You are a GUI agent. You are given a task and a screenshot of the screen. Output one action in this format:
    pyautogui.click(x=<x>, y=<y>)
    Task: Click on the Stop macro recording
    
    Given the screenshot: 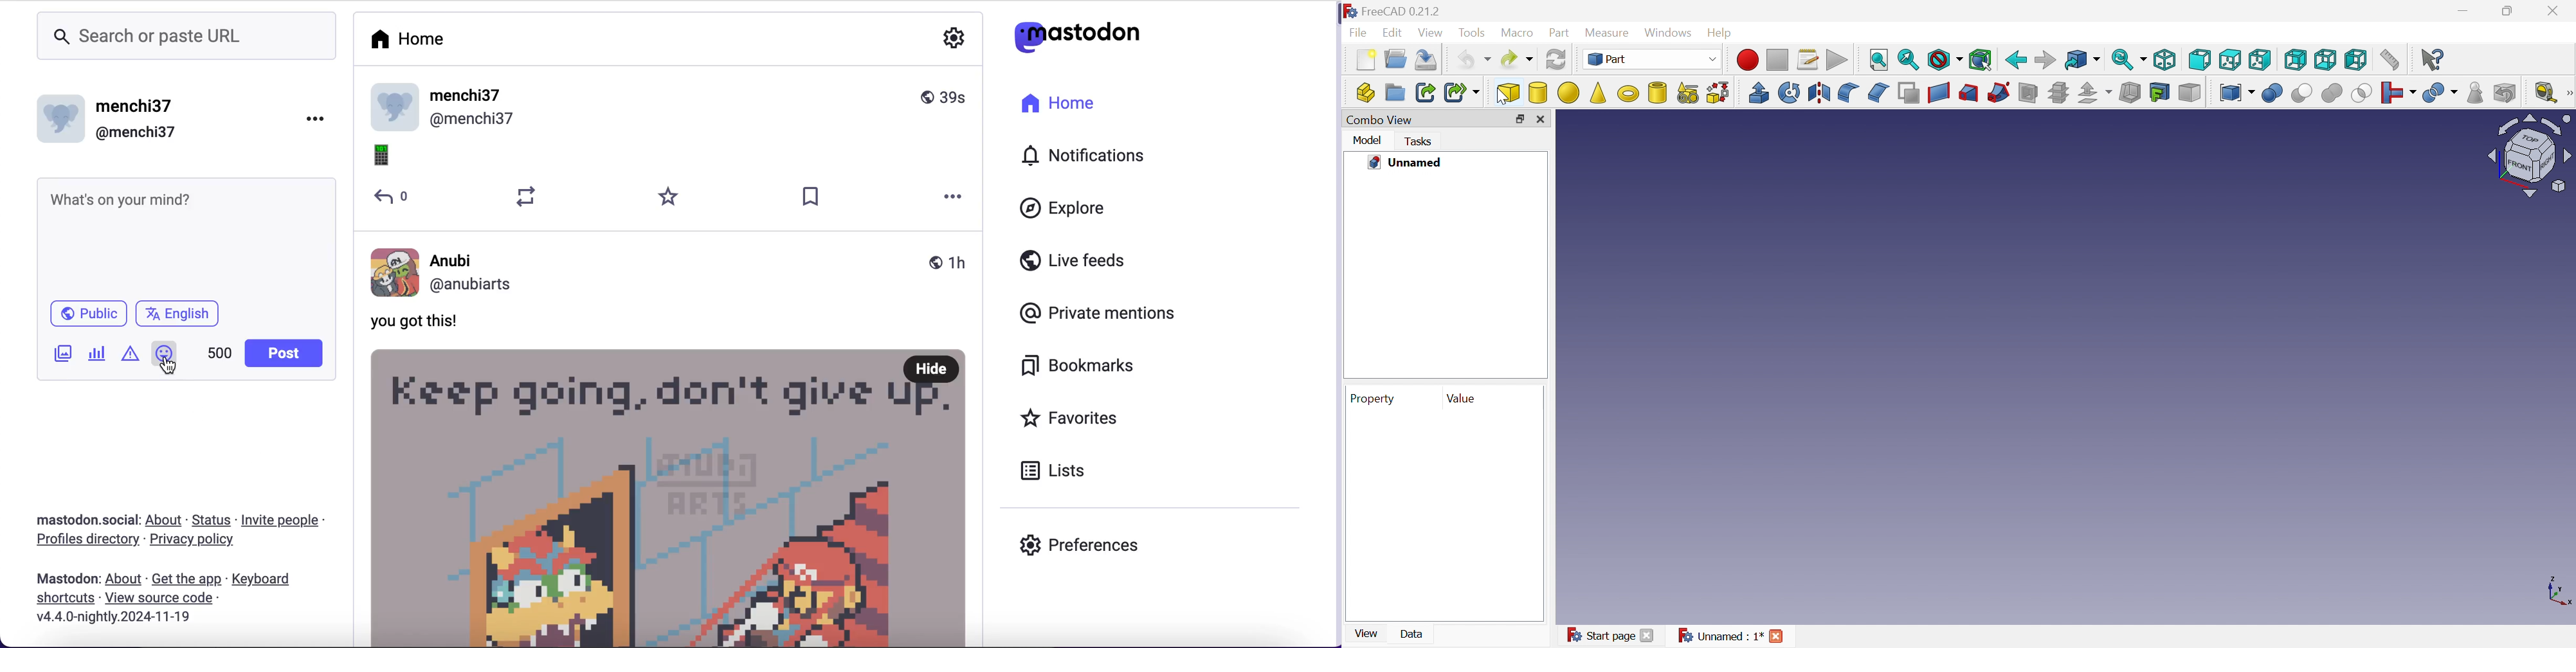 What is the action you would take?
    pyautogui.click(x=1777, y=59)
    